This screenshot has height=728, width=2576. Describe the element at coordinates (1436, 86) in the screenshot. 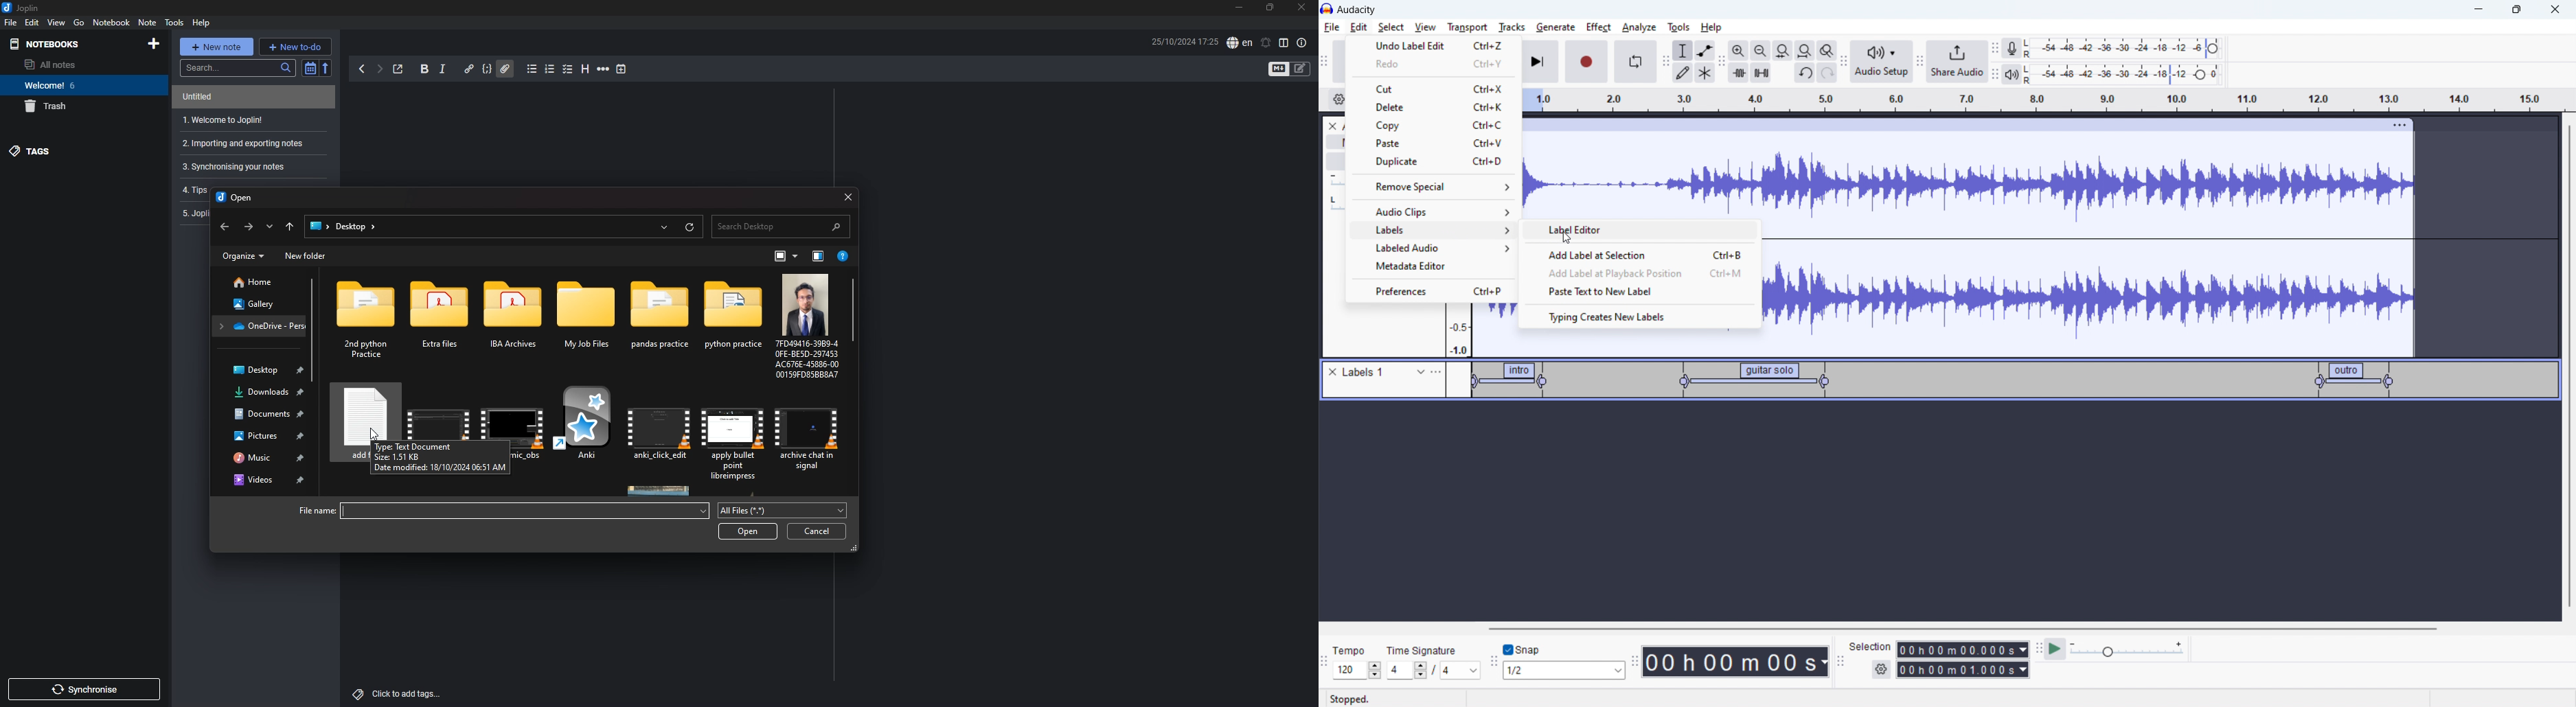

I see `Cut Ctri+X` at that location.